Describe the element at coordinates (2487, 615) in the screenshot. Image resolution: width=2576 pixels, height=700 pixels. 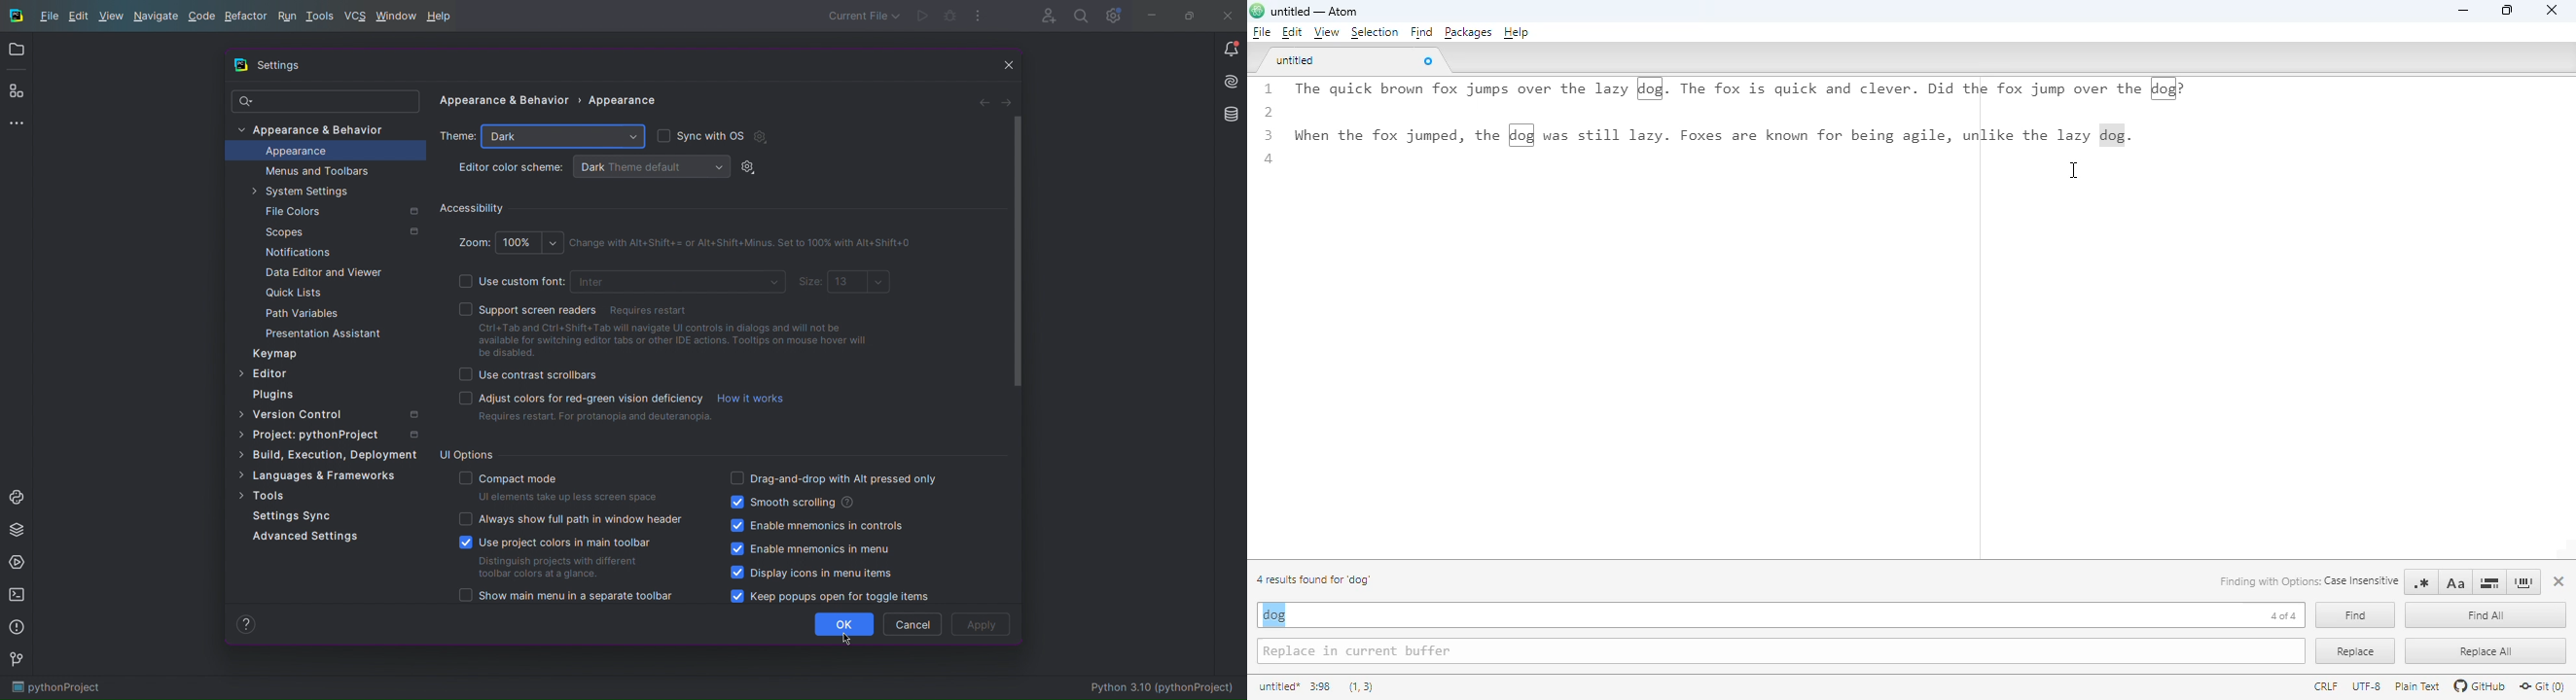
I see `find all` at that location.